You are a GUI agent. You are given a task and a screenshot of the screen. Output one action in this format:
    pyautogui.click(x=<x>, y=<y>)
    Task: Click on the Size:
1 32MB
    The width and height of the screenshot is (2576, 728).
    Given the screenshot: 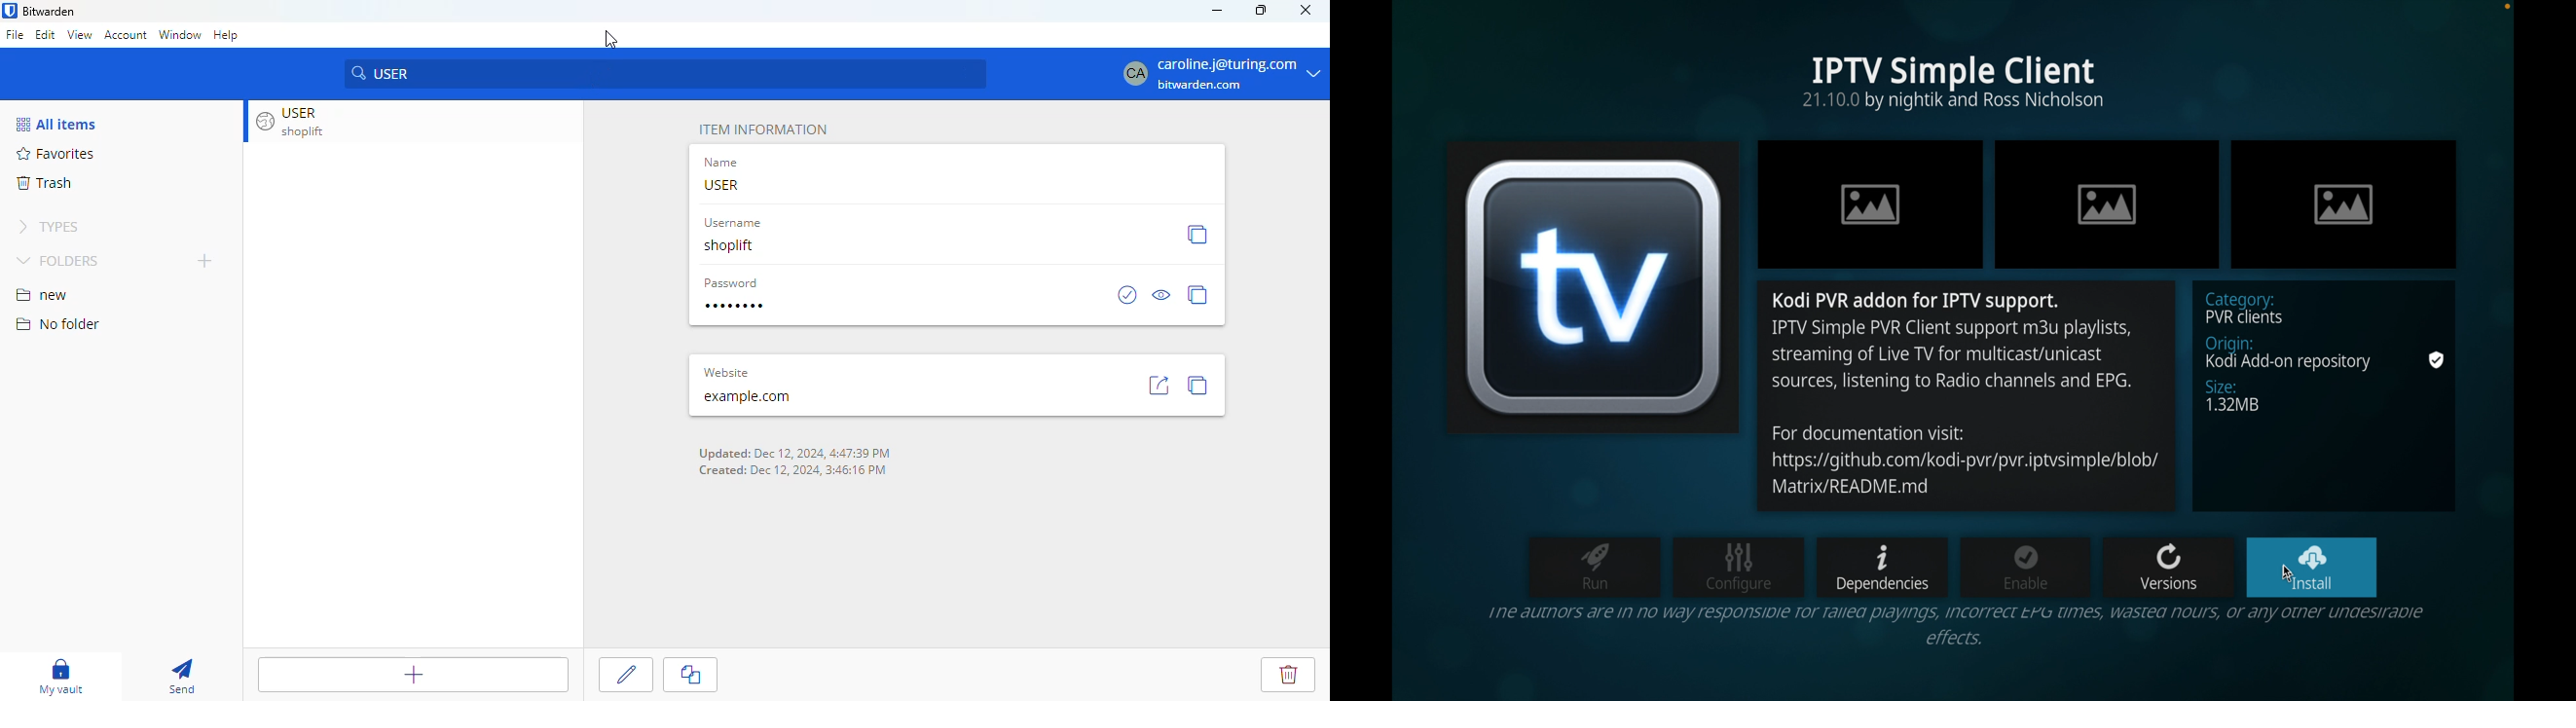 What is the action you would take?
    pyautogui.click(x=2314, y=396)
    